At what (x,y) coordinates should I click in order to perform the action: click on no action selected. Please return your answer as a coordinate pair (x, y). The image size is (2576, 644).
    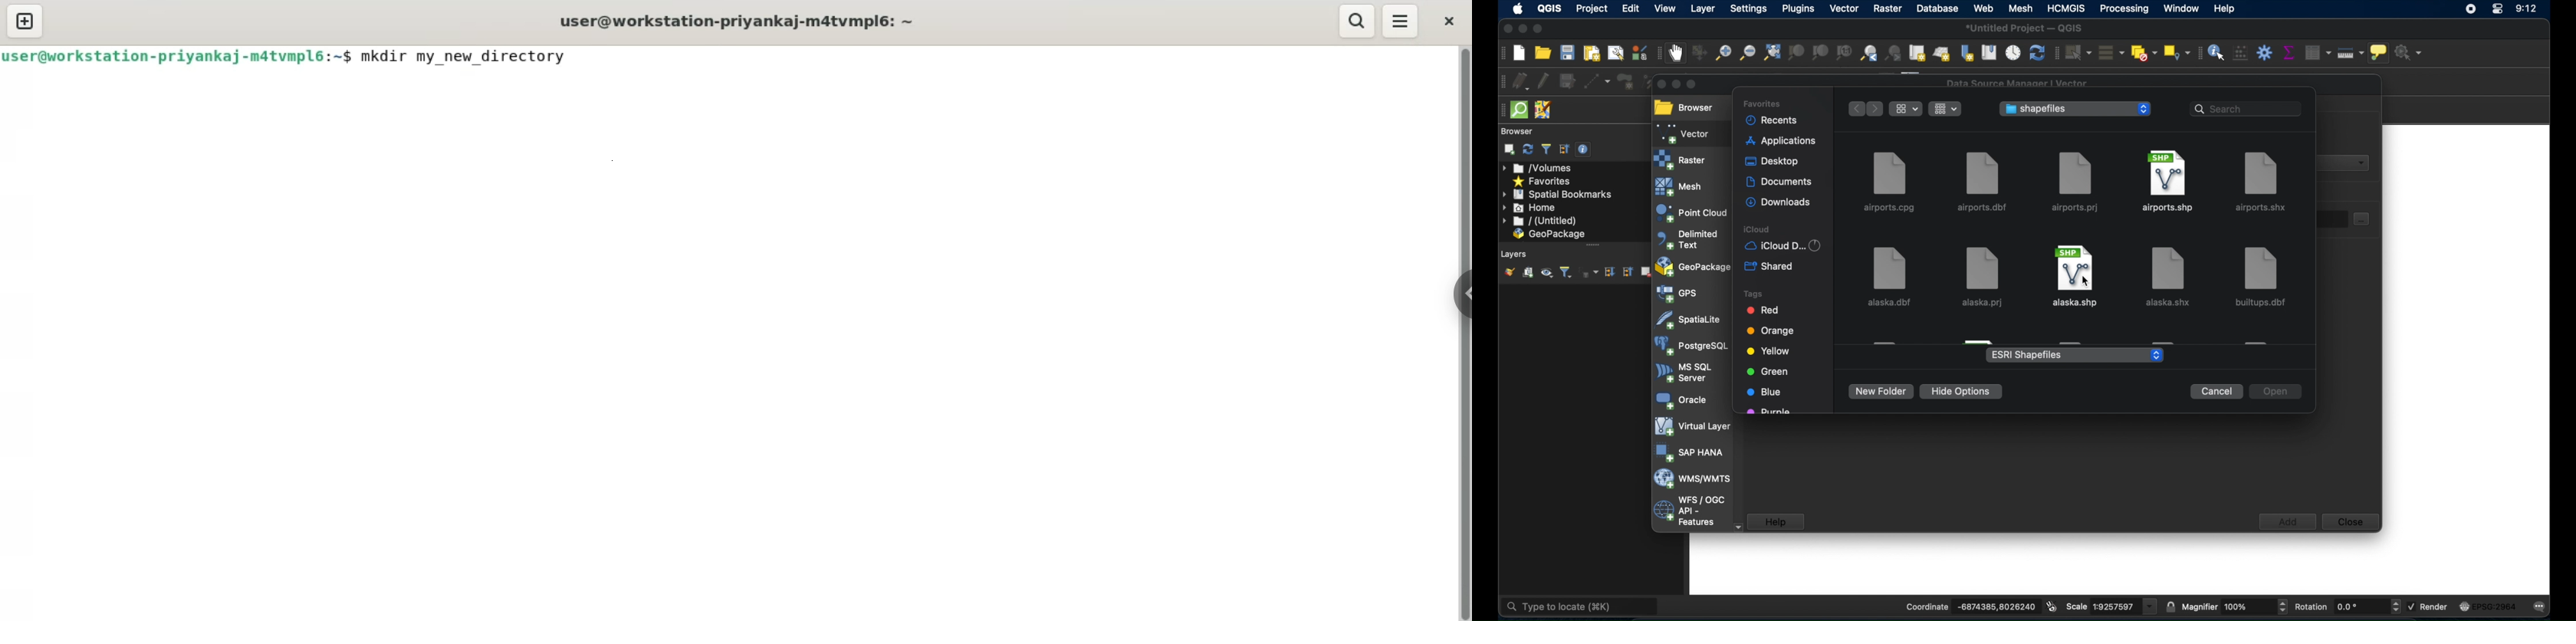
    Looking at the image, I should click on (2413, 52).